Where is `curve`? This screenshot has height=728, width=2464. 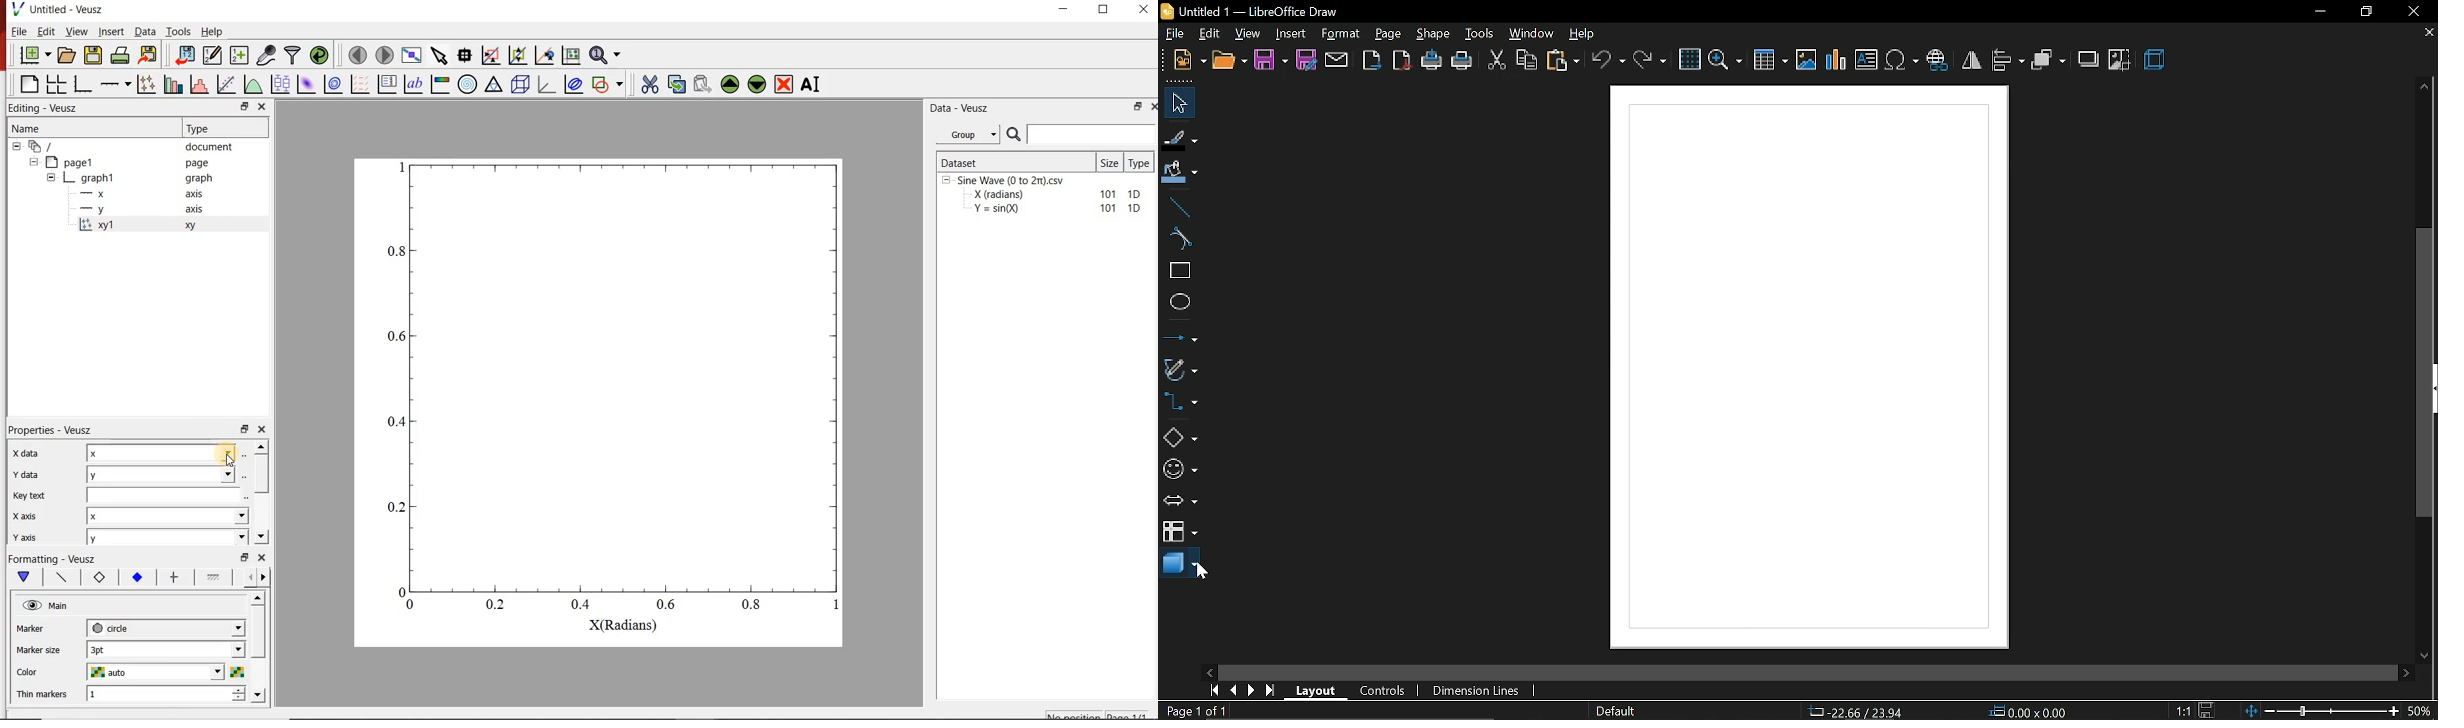 curve is located at coordinates (1179, 238).